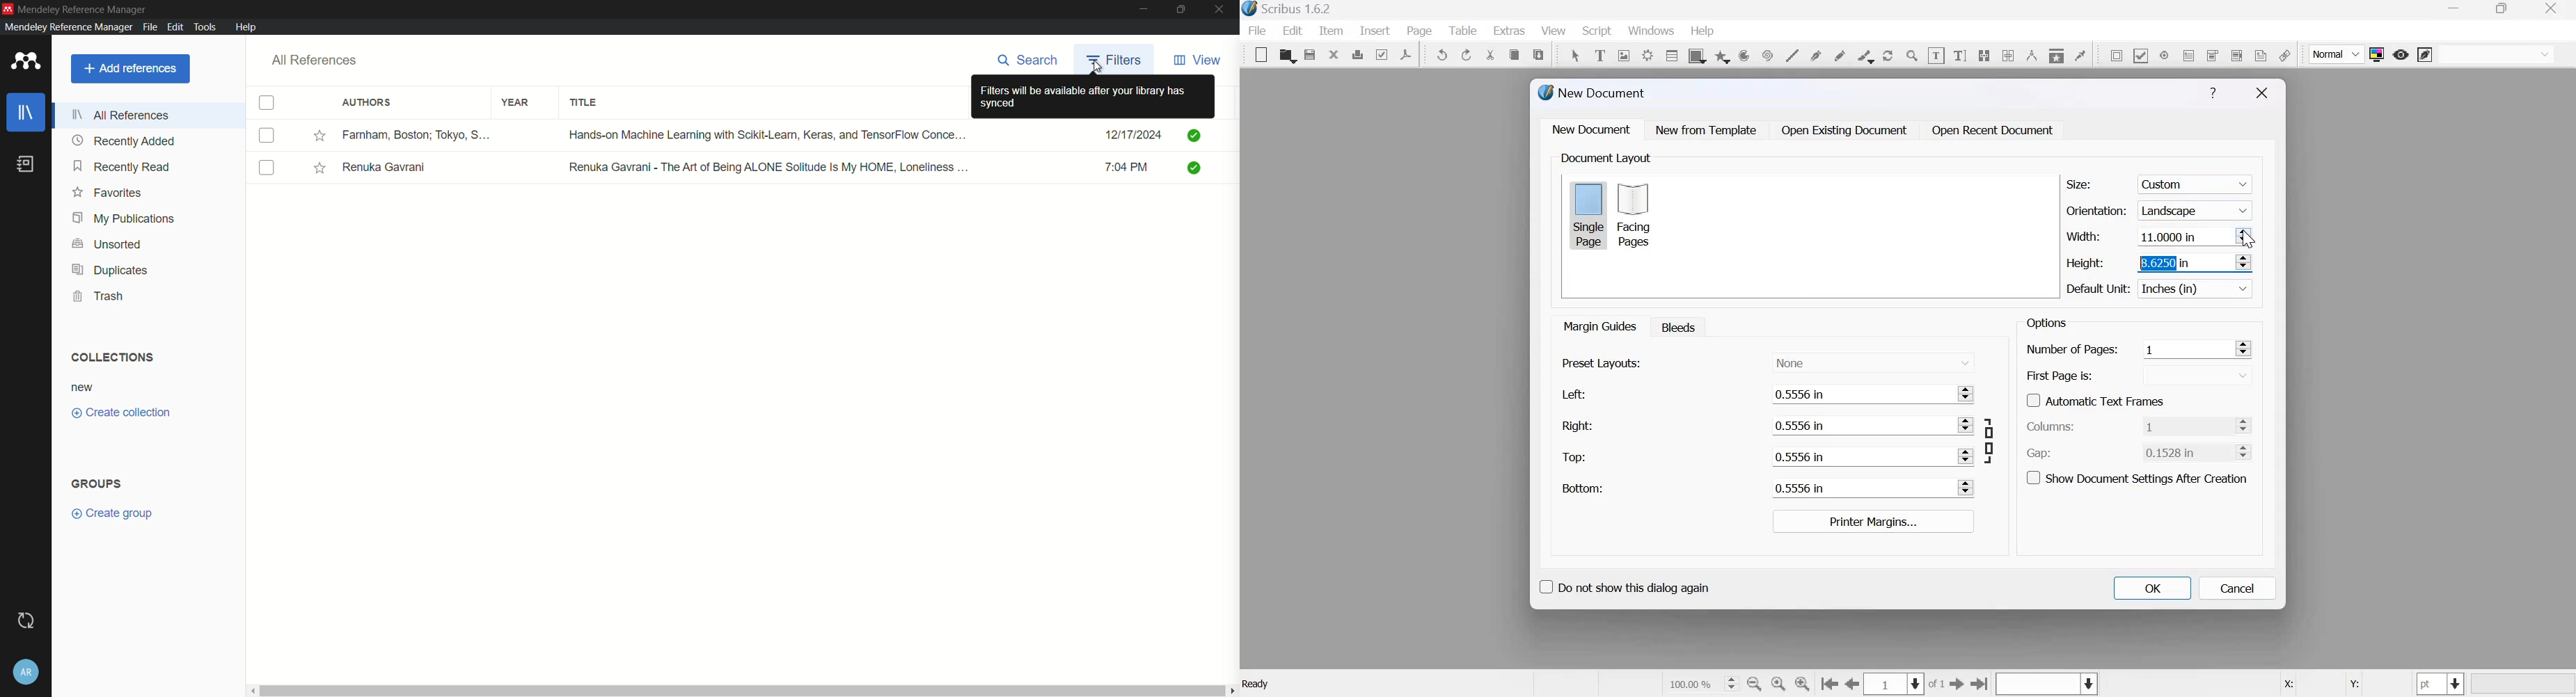  I want to click on minimize, so click(2456, 10).